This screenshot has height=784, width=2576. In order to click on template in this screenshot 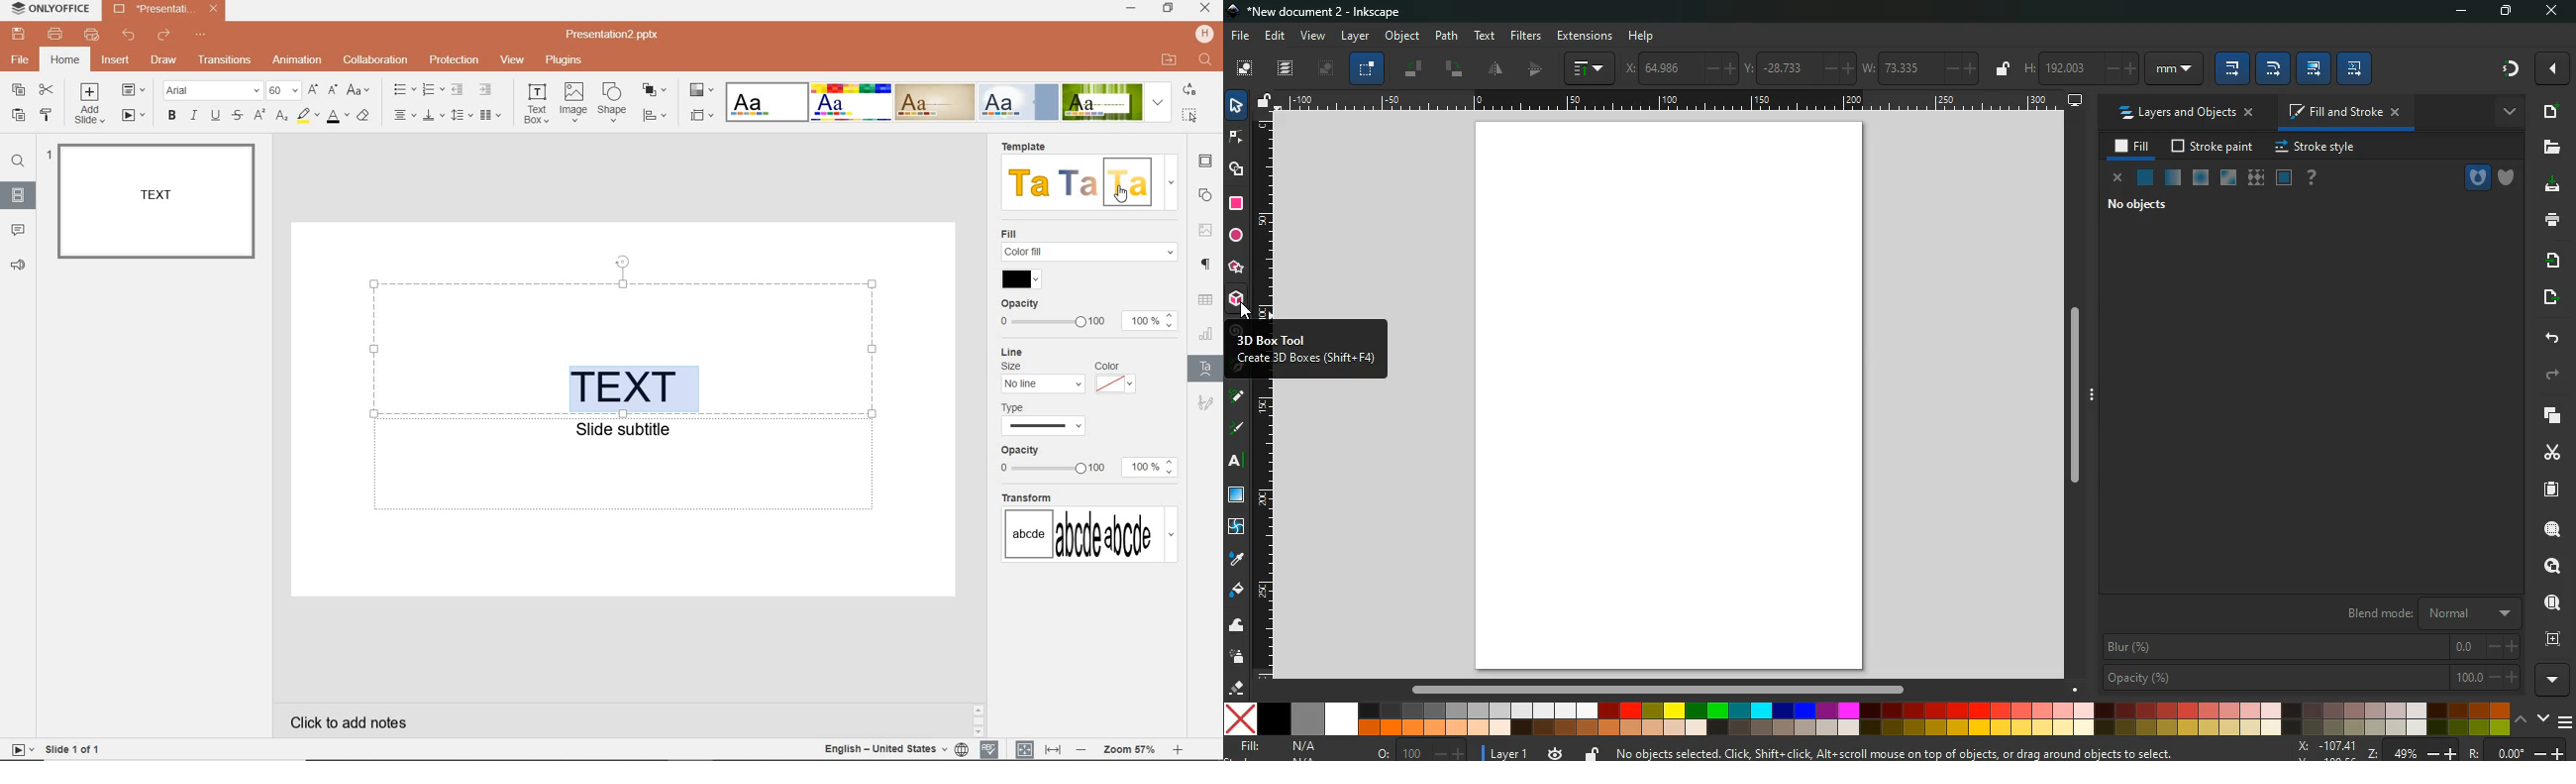, I will do `click(1080, 182)`.